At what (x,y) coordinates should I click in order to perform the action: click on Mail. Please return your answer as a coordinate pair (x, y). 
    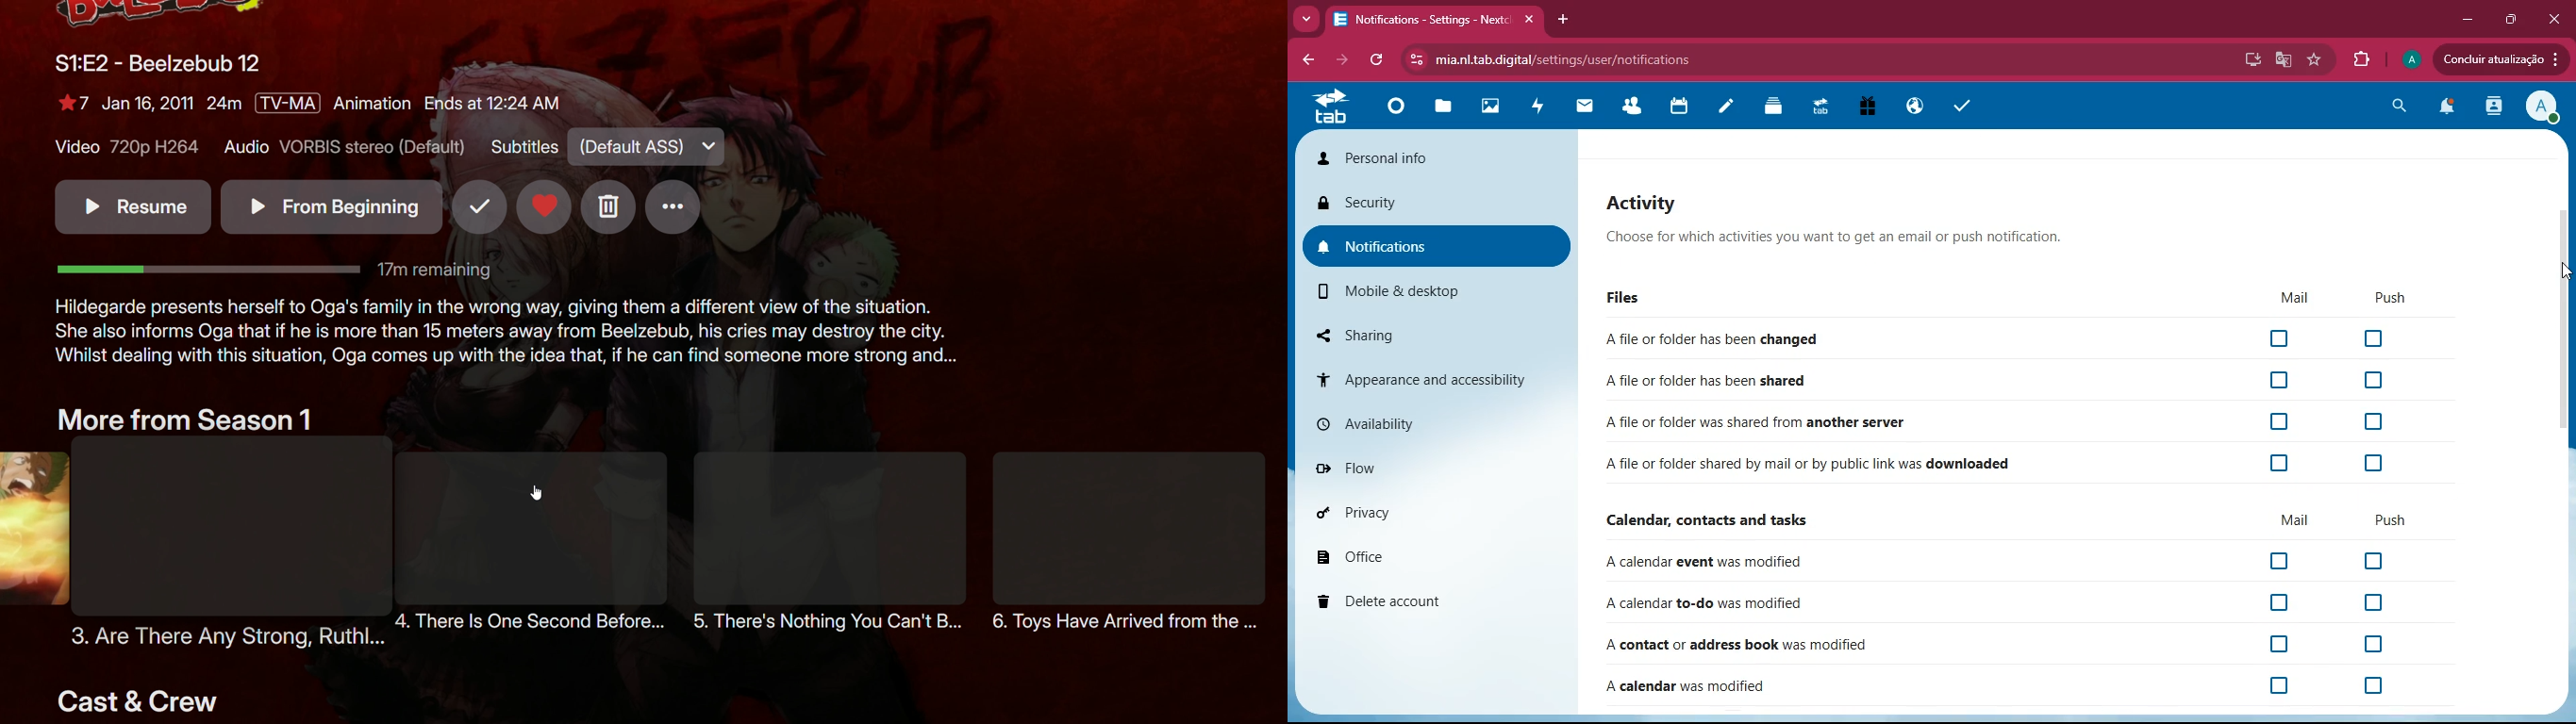
    Looking at the image, I should click on (2285, 297).